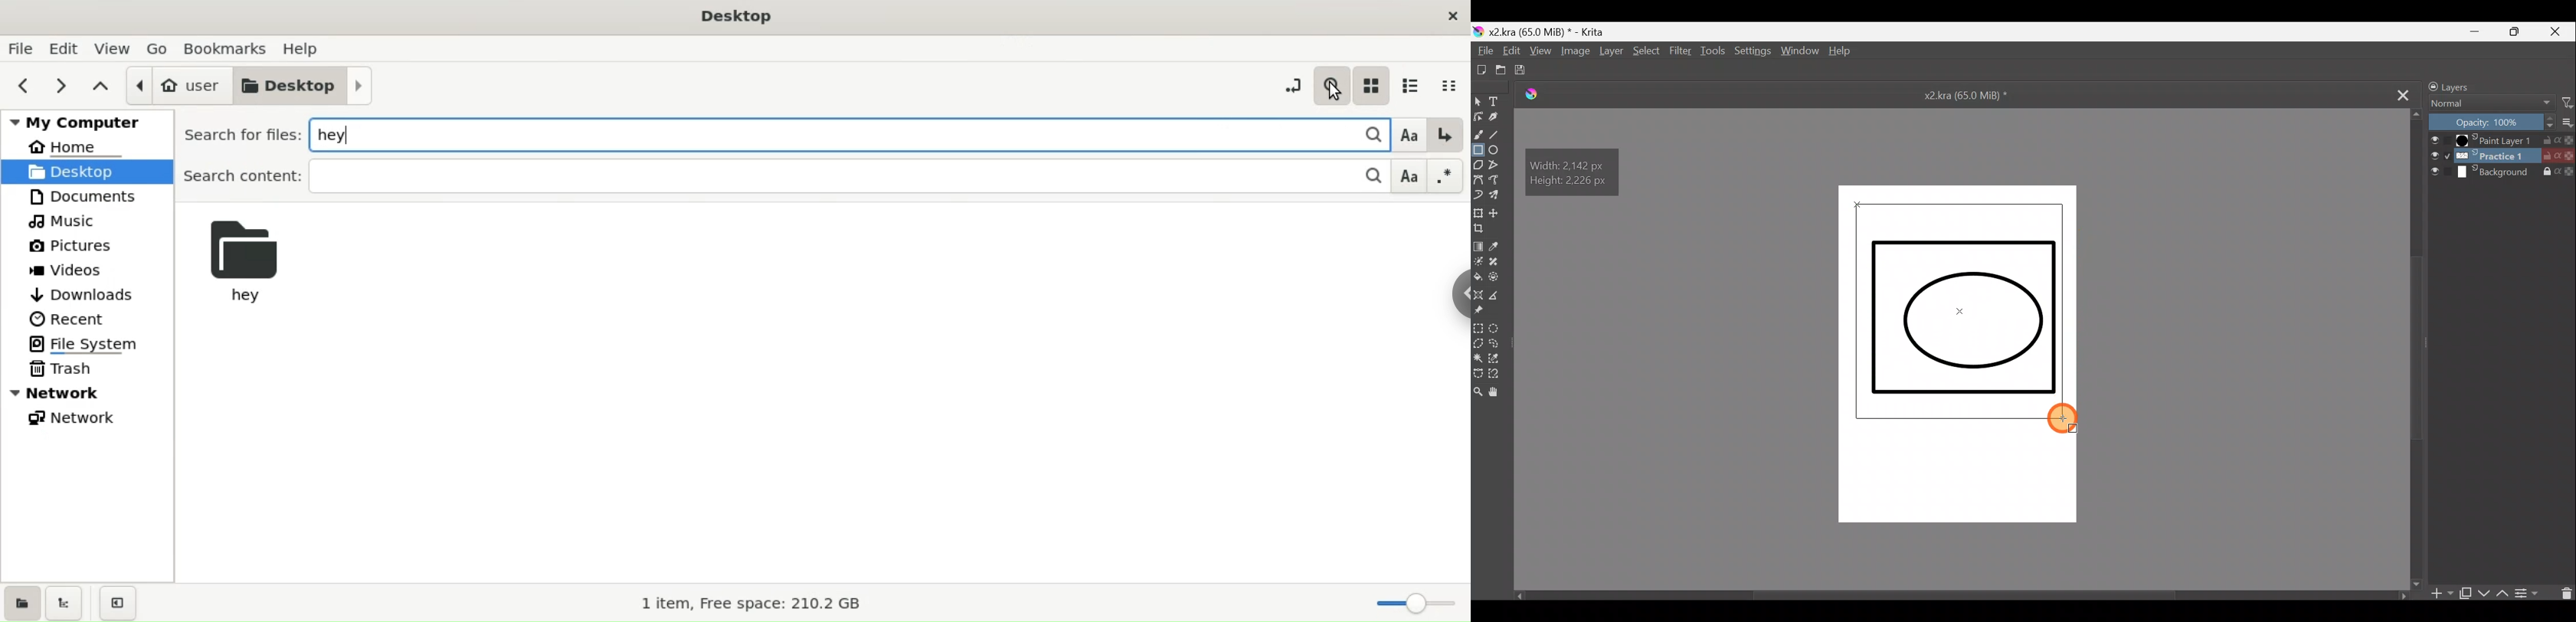  I want to click on Select shapes tool, so click(1478, 101).